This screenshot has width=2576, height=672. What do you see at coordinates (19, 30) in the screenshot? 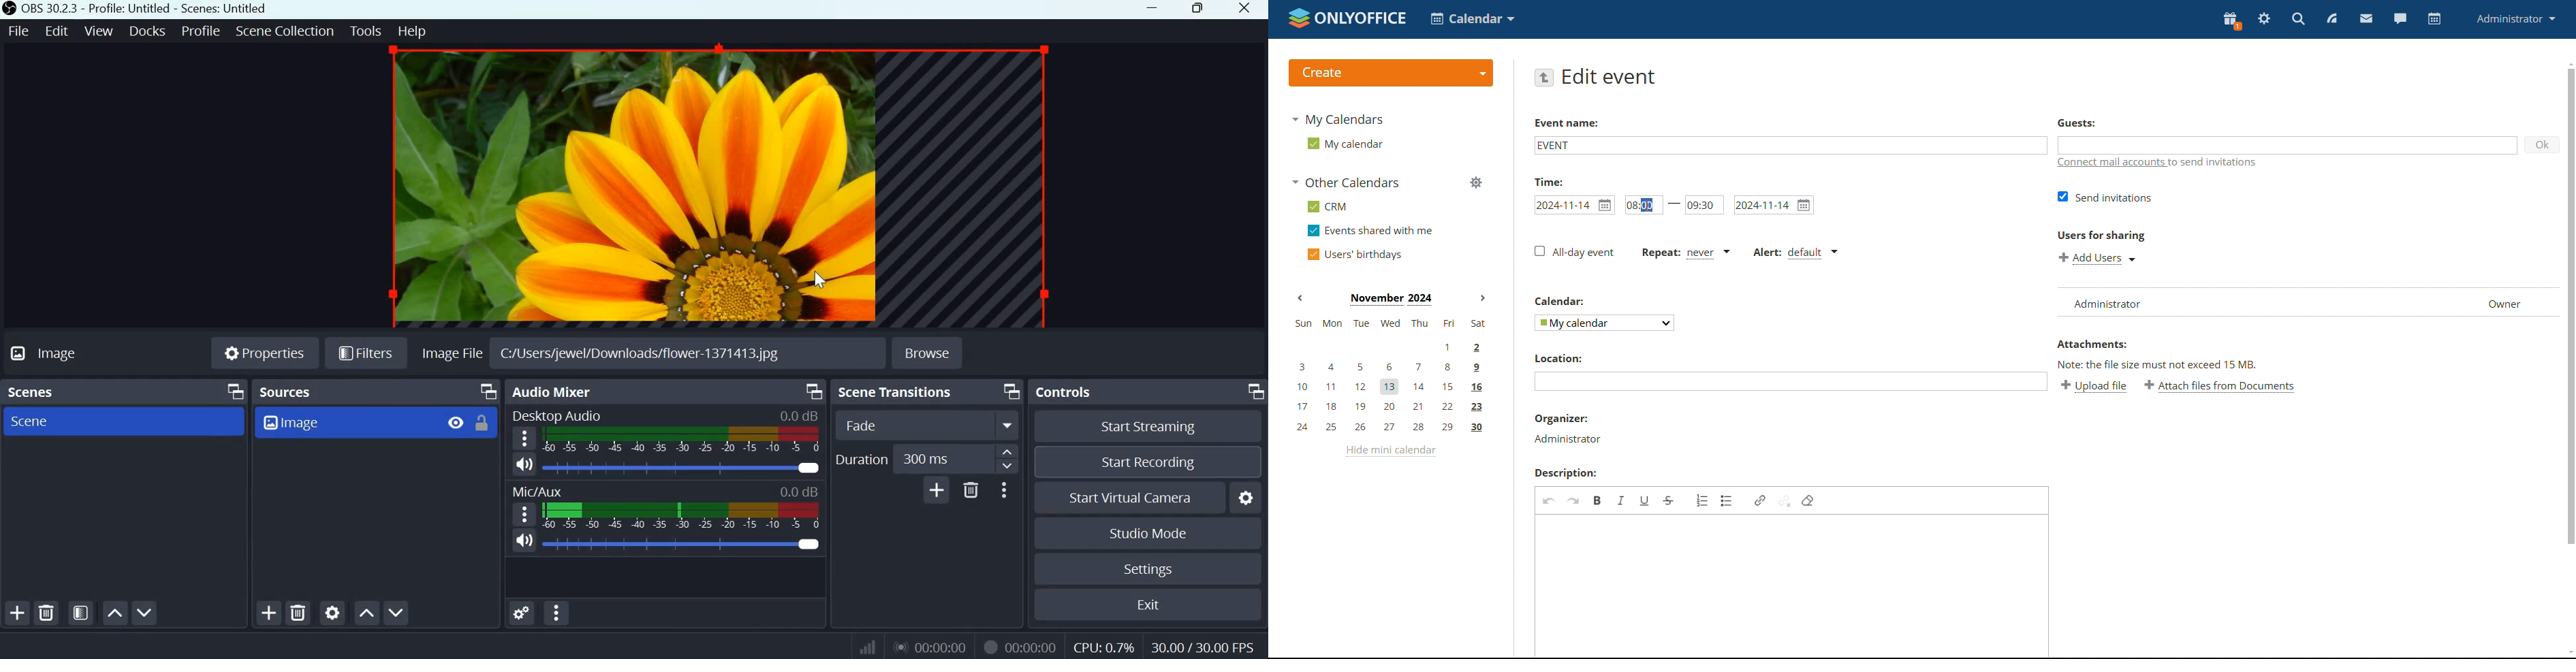
I see `file` at bounding box center [19, 30].